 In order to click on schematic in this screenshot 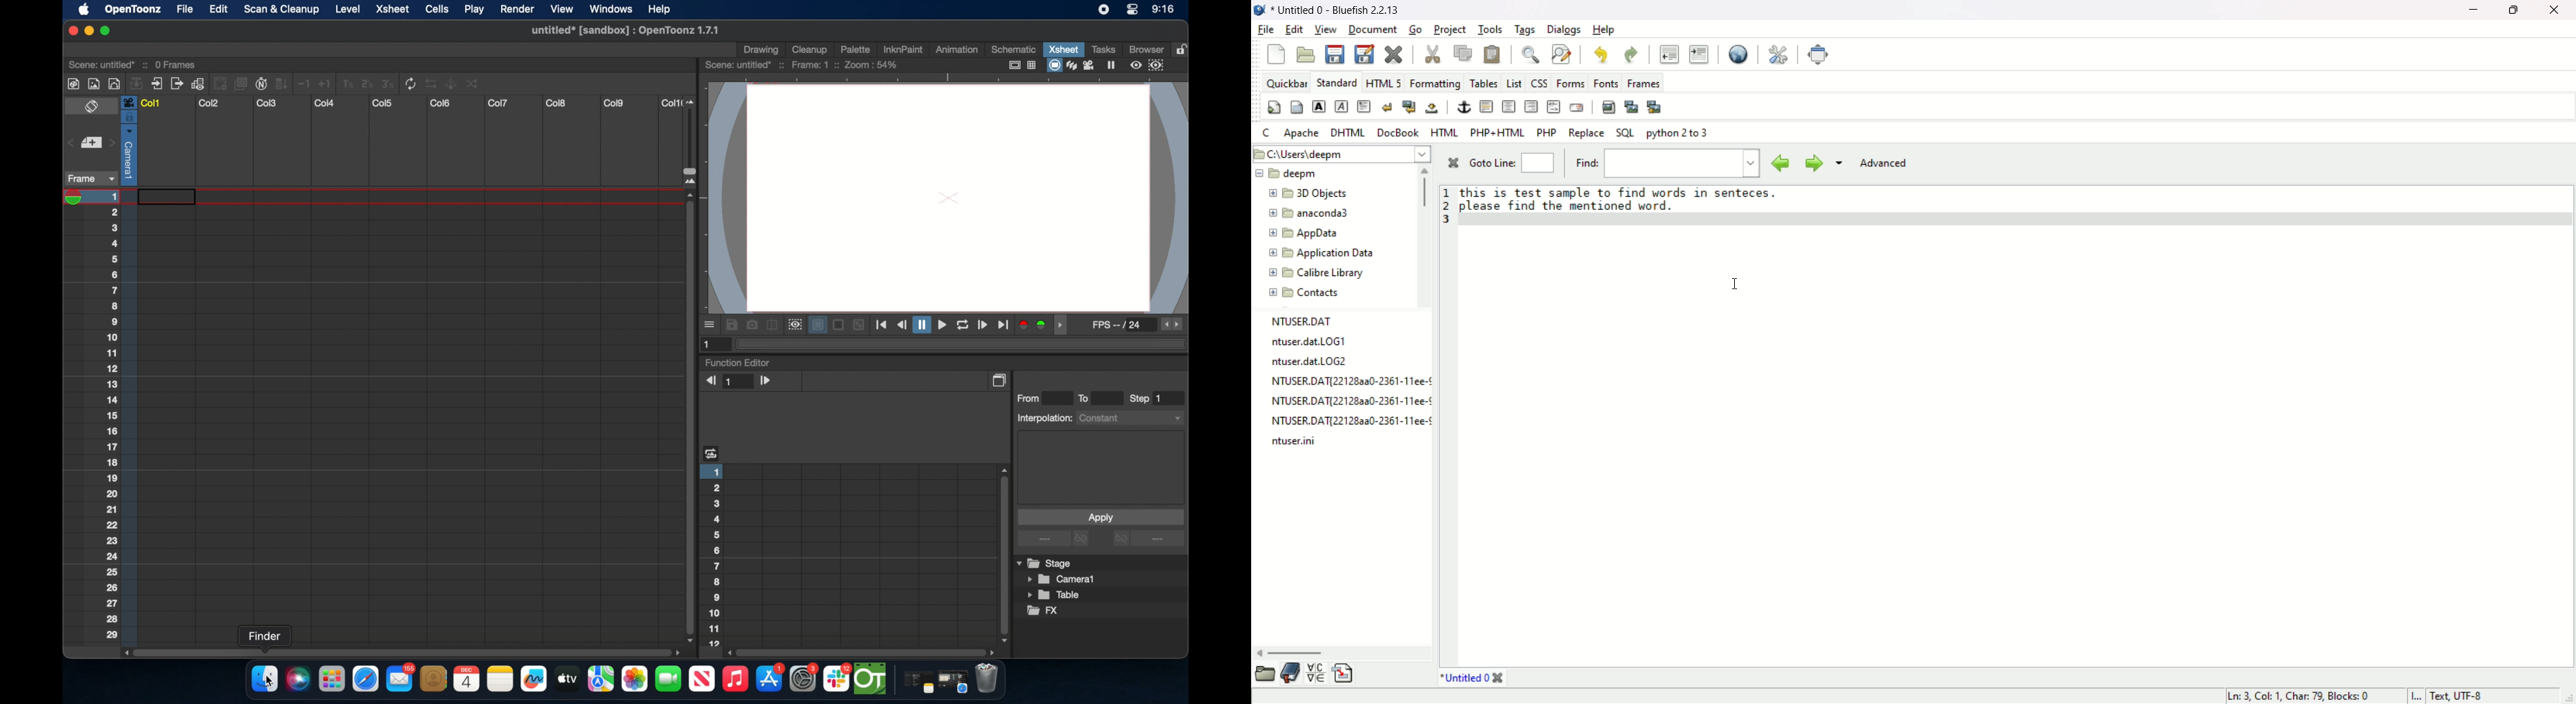, I will do `click(1014, 49)`.